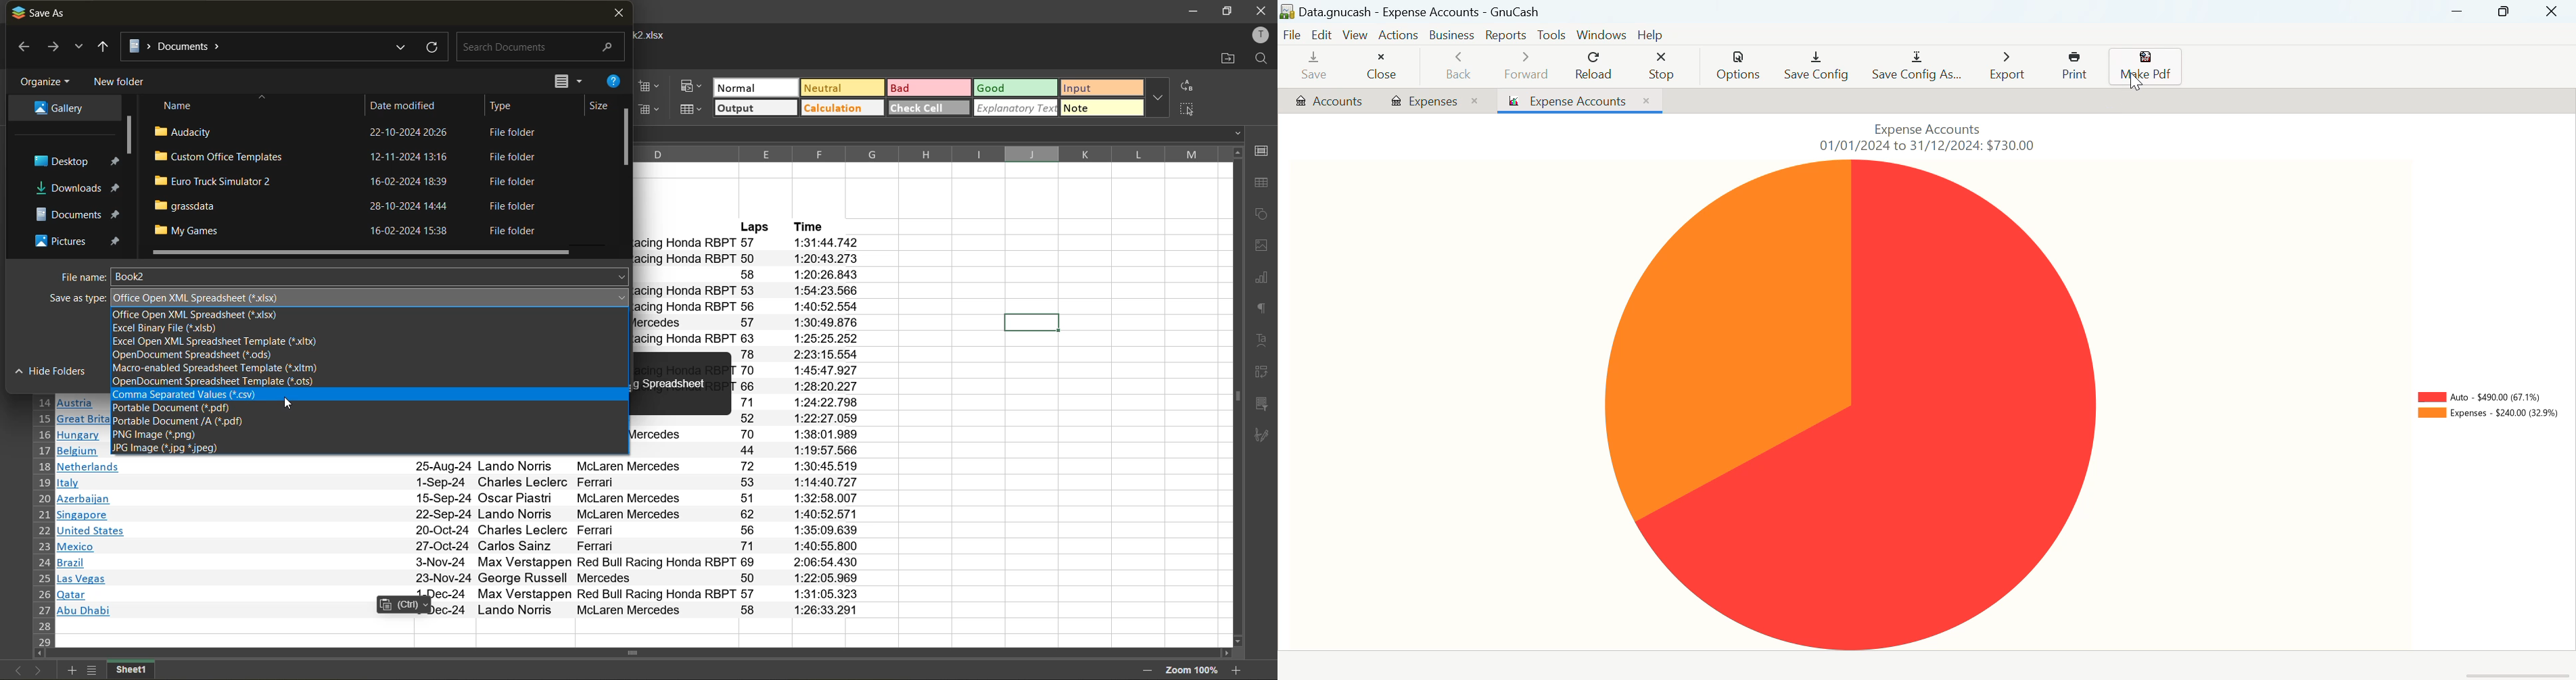 The height and width of the screenshot is (700, 2576). Describe the element at coordinates (627, 138) in the screenshot. I see `vertical scroll bar` at that location.